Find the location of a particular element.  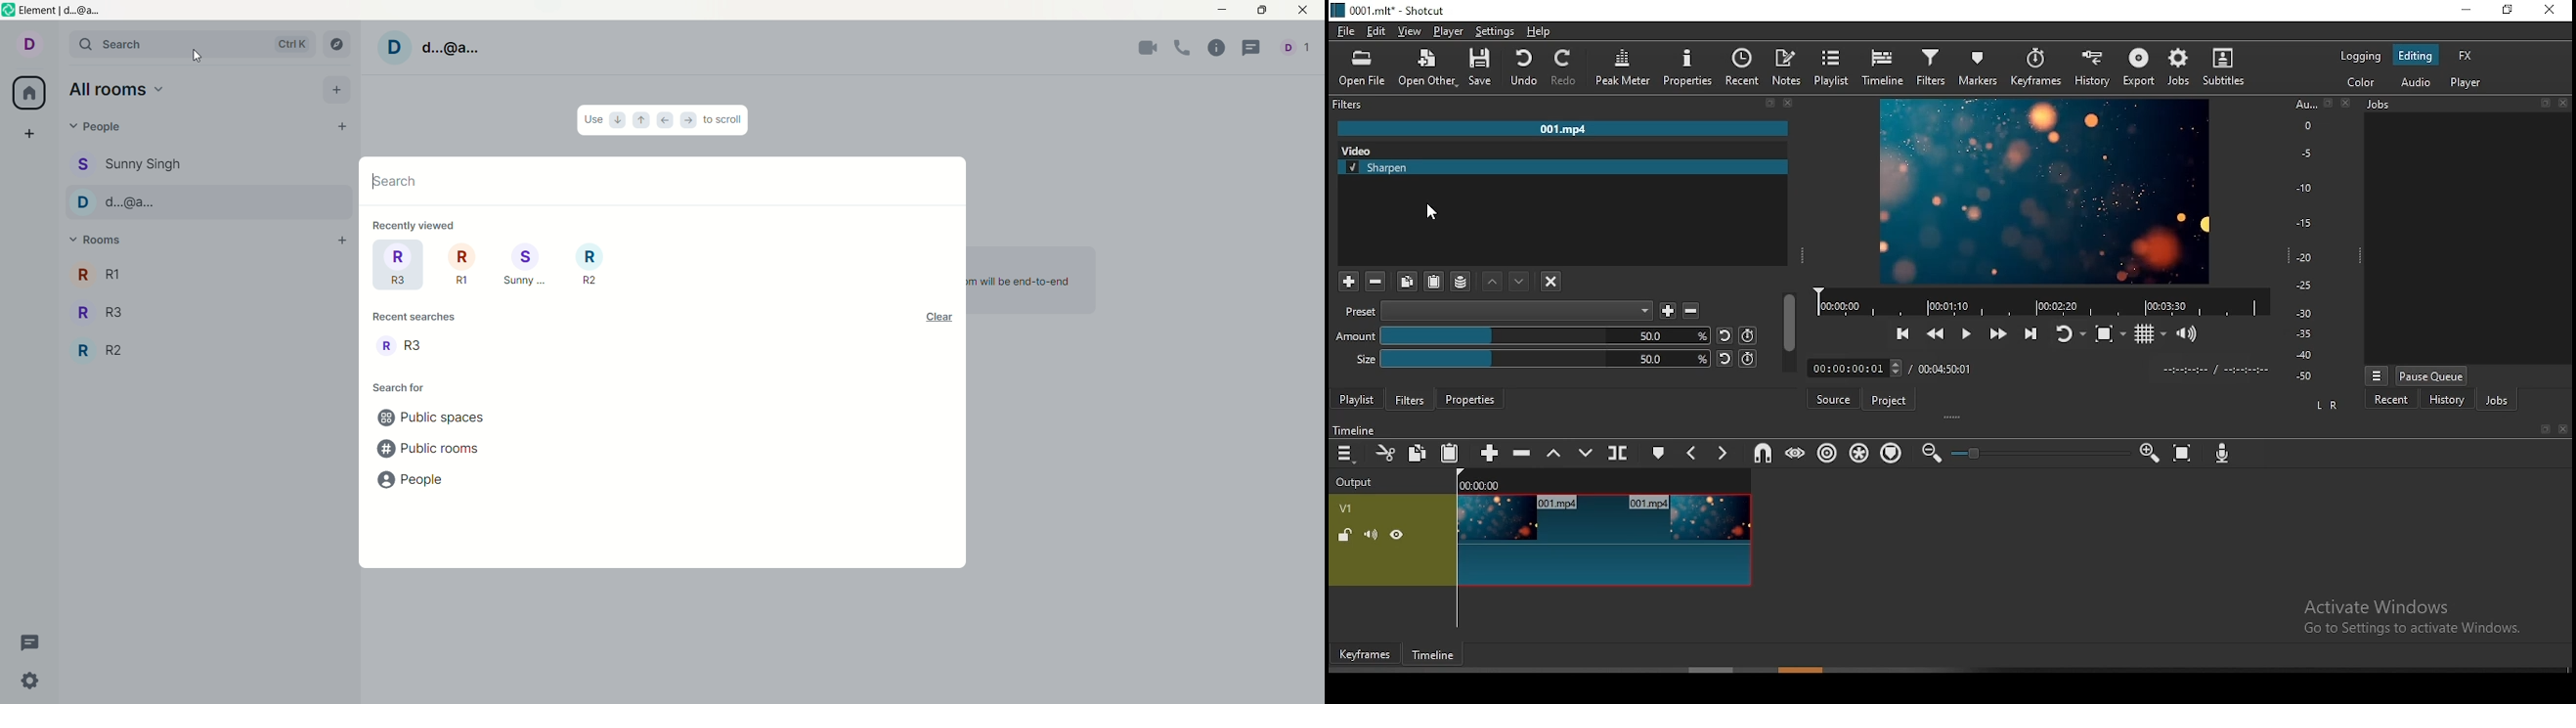

filters is located at coordinates (1566, 103).